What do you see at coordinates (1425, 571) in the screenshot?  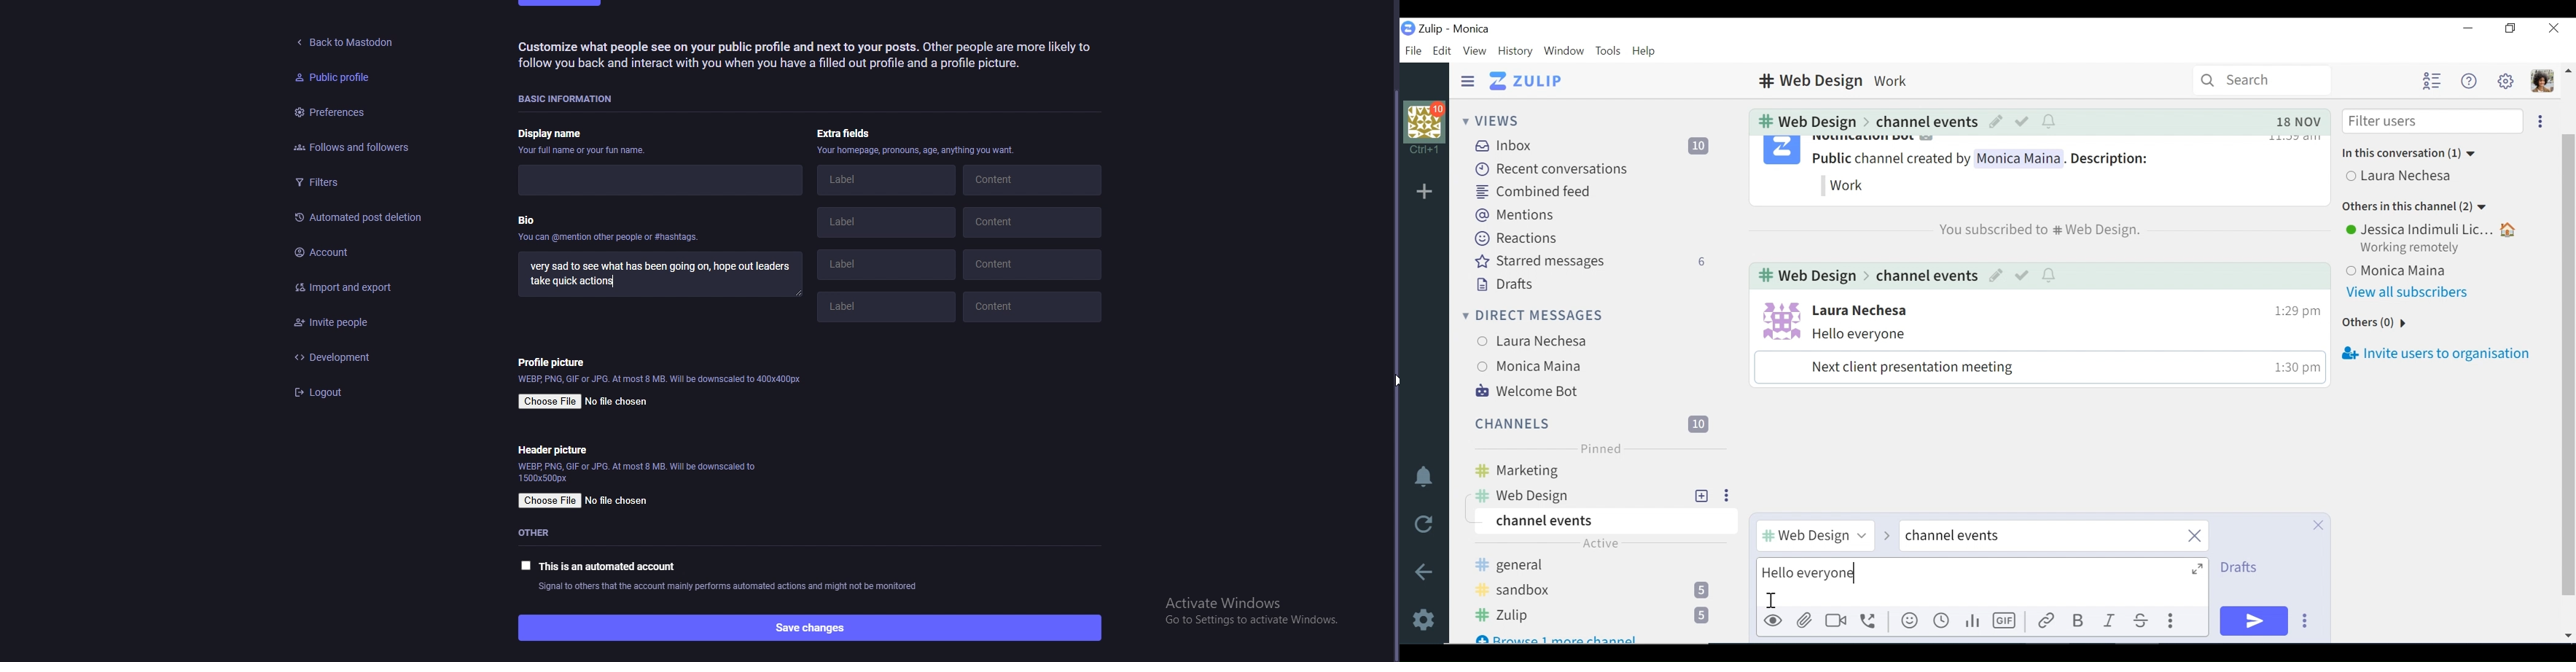 I see `Go back` at bounding box center [1425, 571].